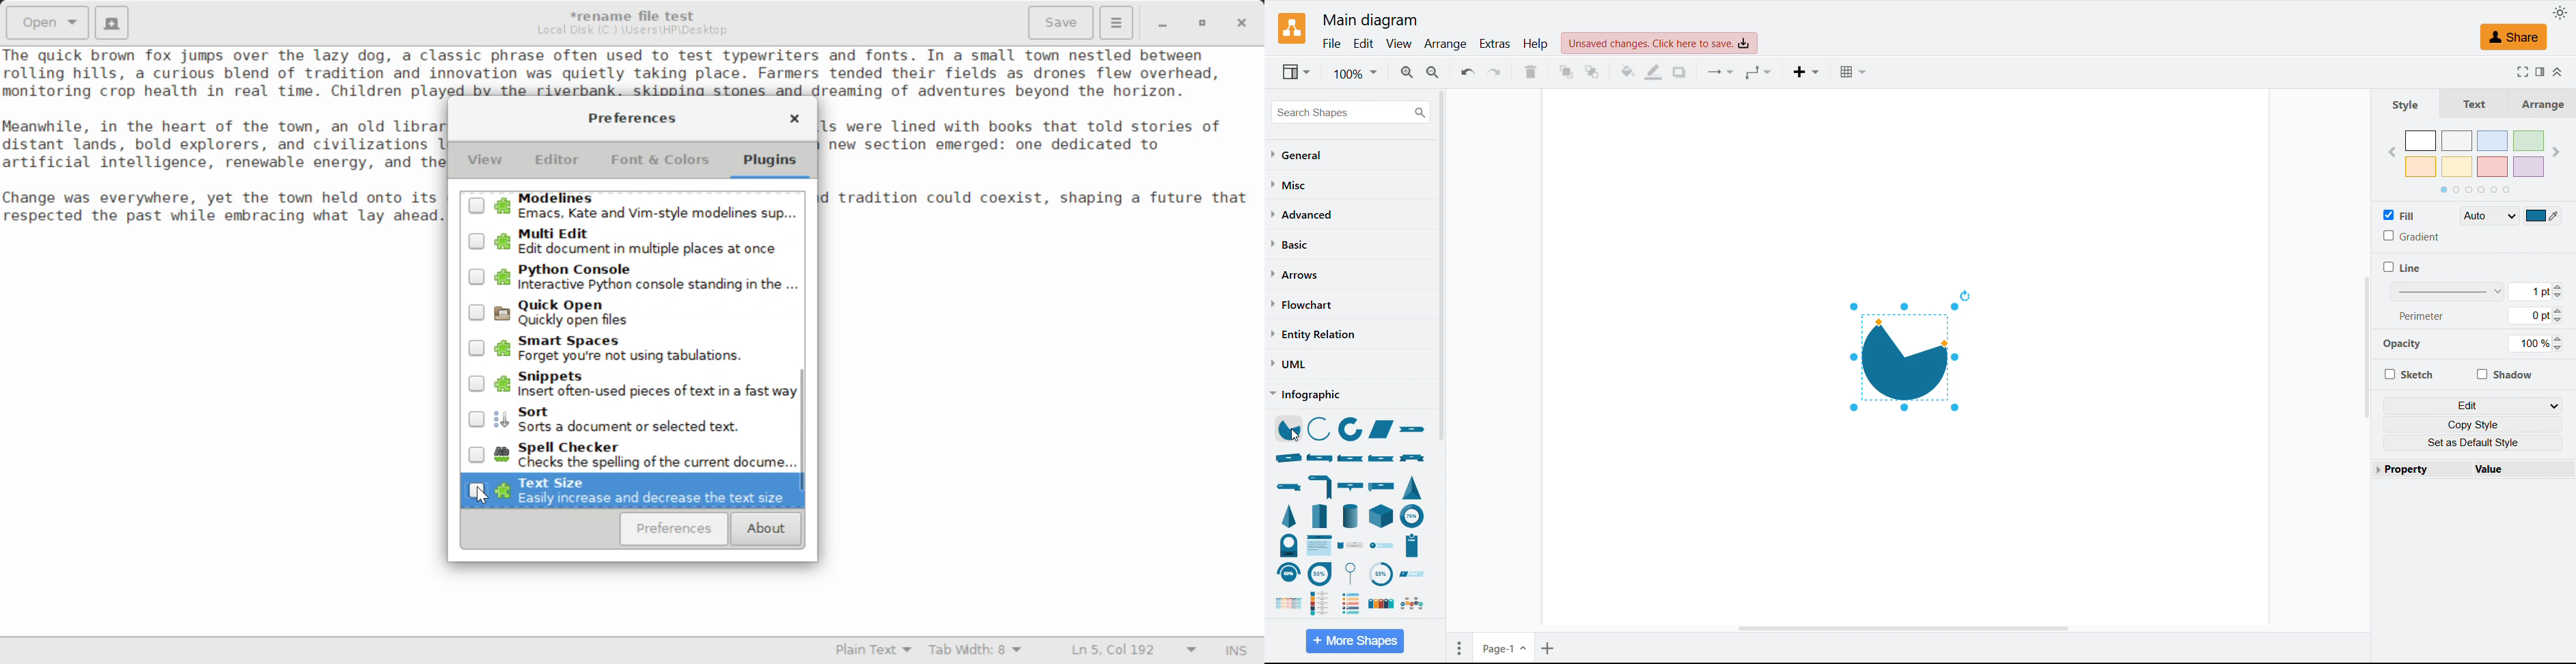 The width and height of the screenshot is (2576, 672). What do you see at coordinates (1679, 72) in the screenshot?
I see `Shadow ` at bounding box center [1679, 72].